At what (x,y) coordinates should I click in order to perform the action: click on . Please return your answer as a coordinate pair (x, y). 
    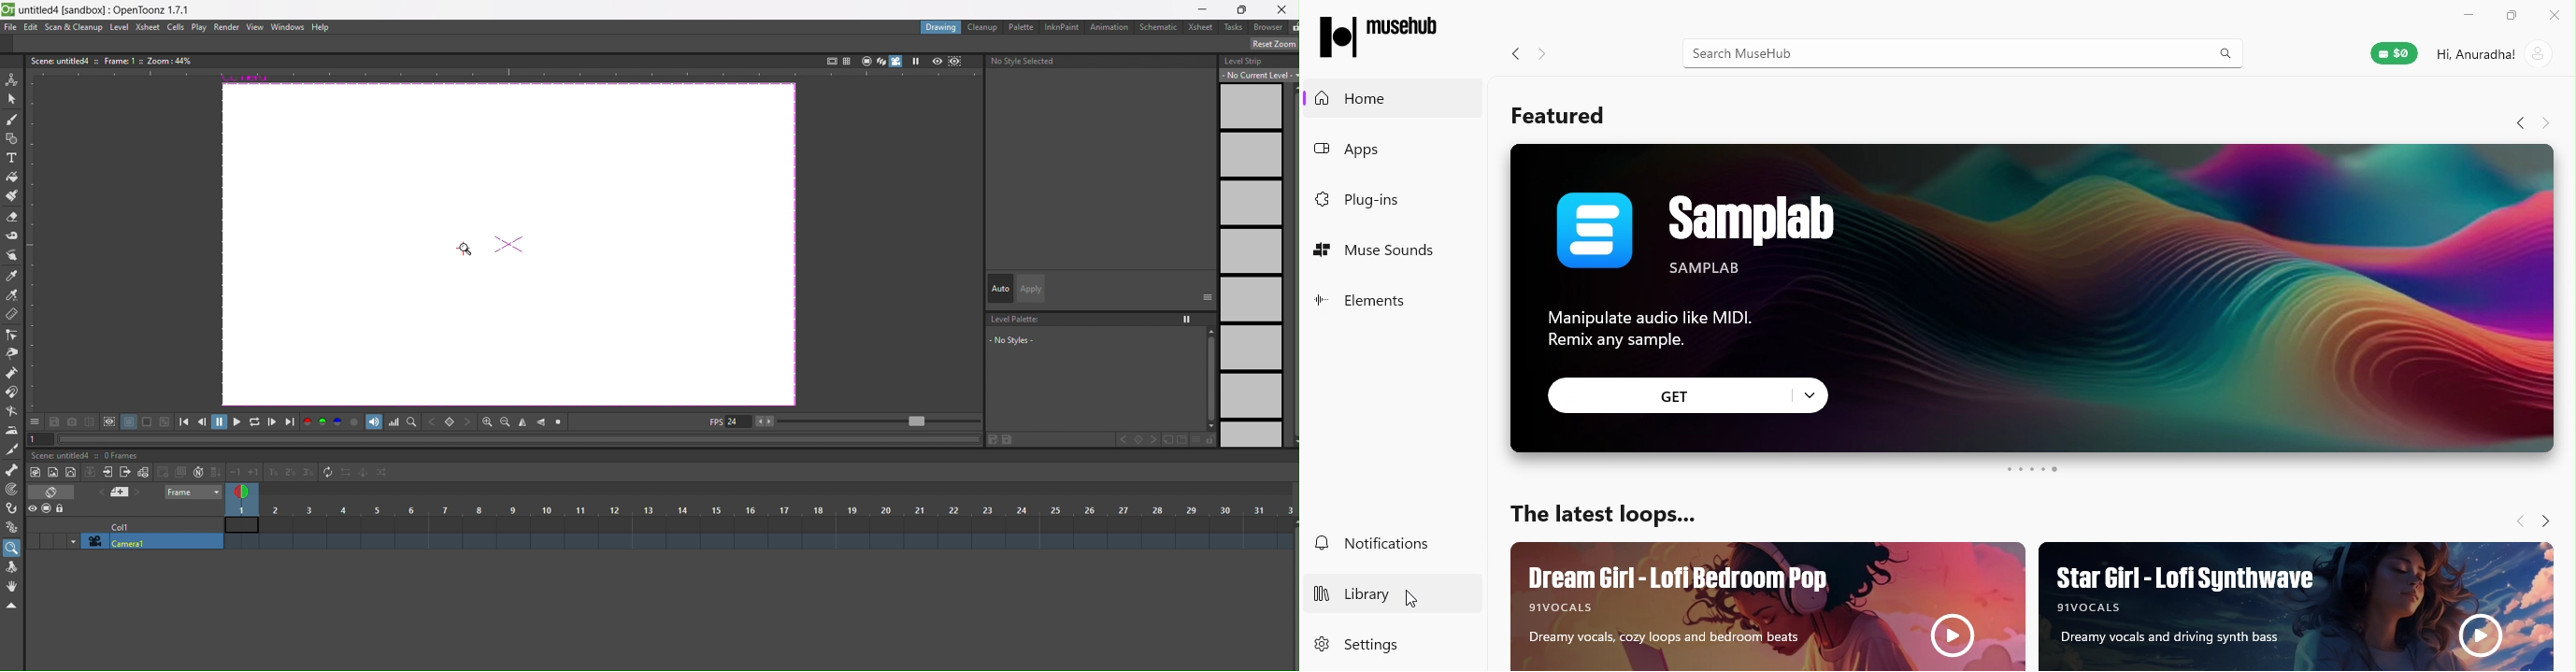
    Looking at the image, I should click on (385, 472).